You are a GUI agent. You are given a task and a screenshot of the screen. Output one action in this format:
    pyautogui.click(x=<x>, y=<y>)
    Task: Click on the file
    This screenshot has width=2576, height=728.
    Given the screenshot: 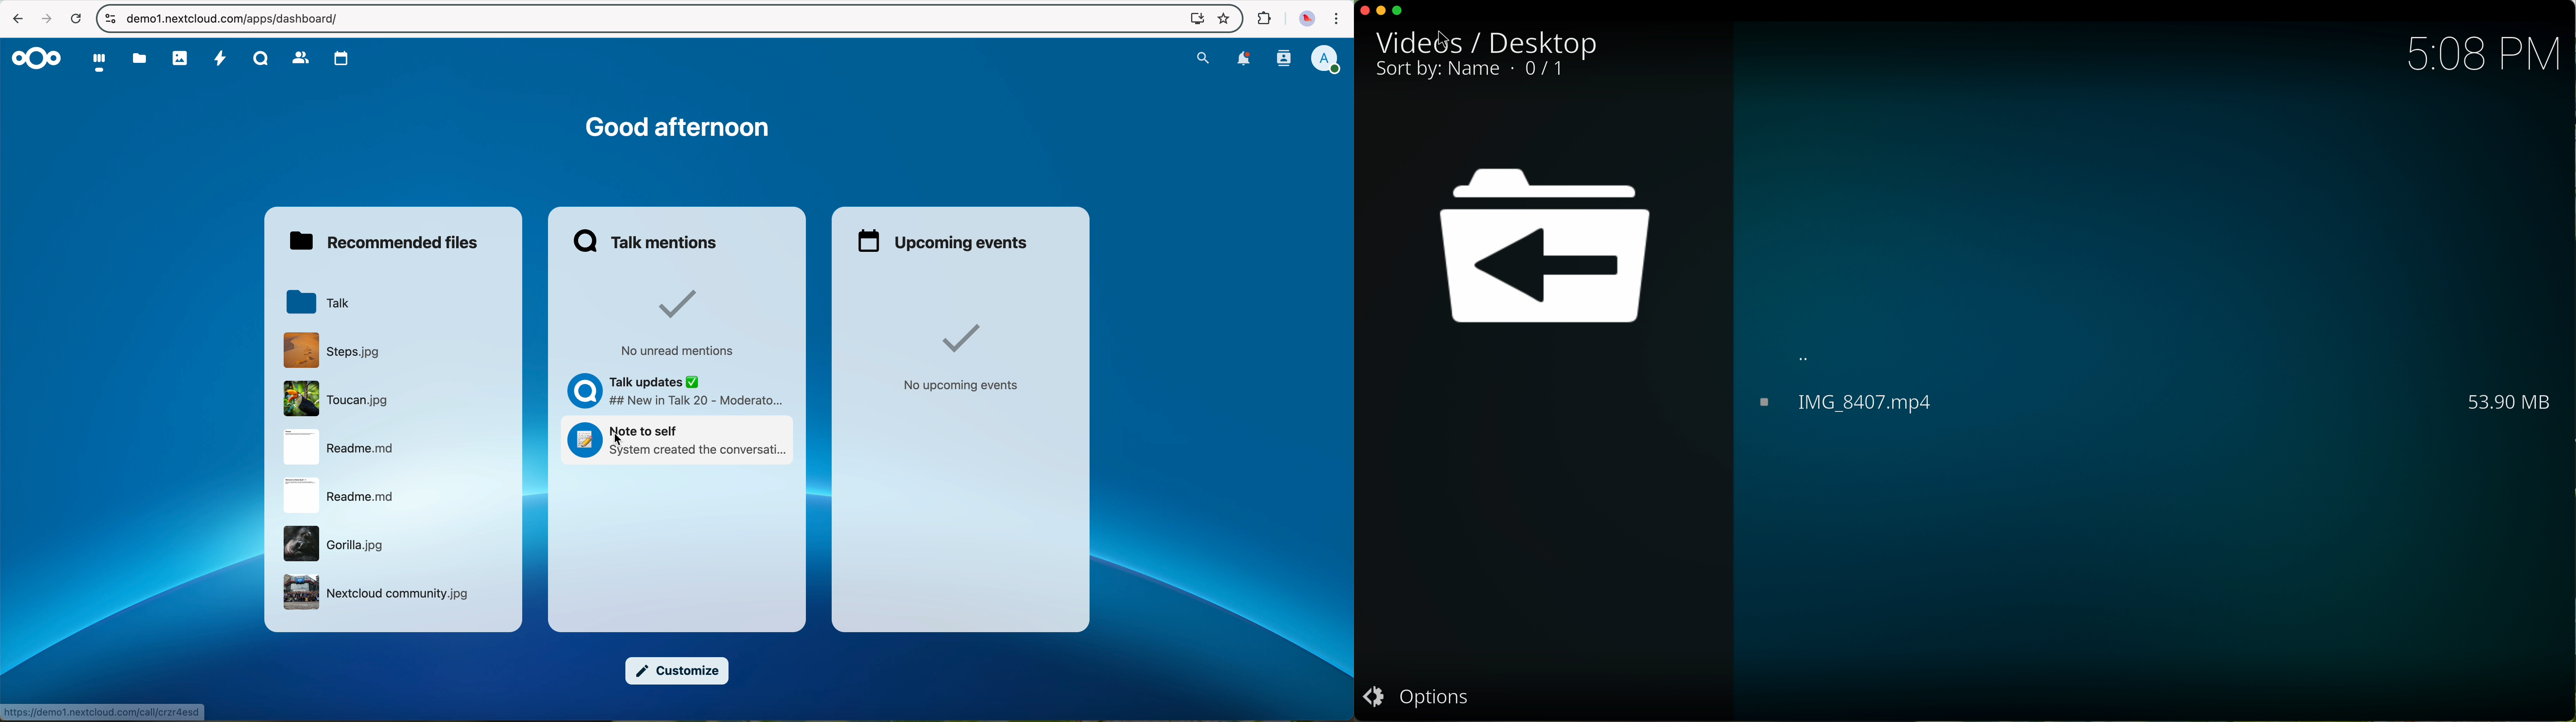 What is the action you would take?
    pyautogui.click(x=340, y=447)
    